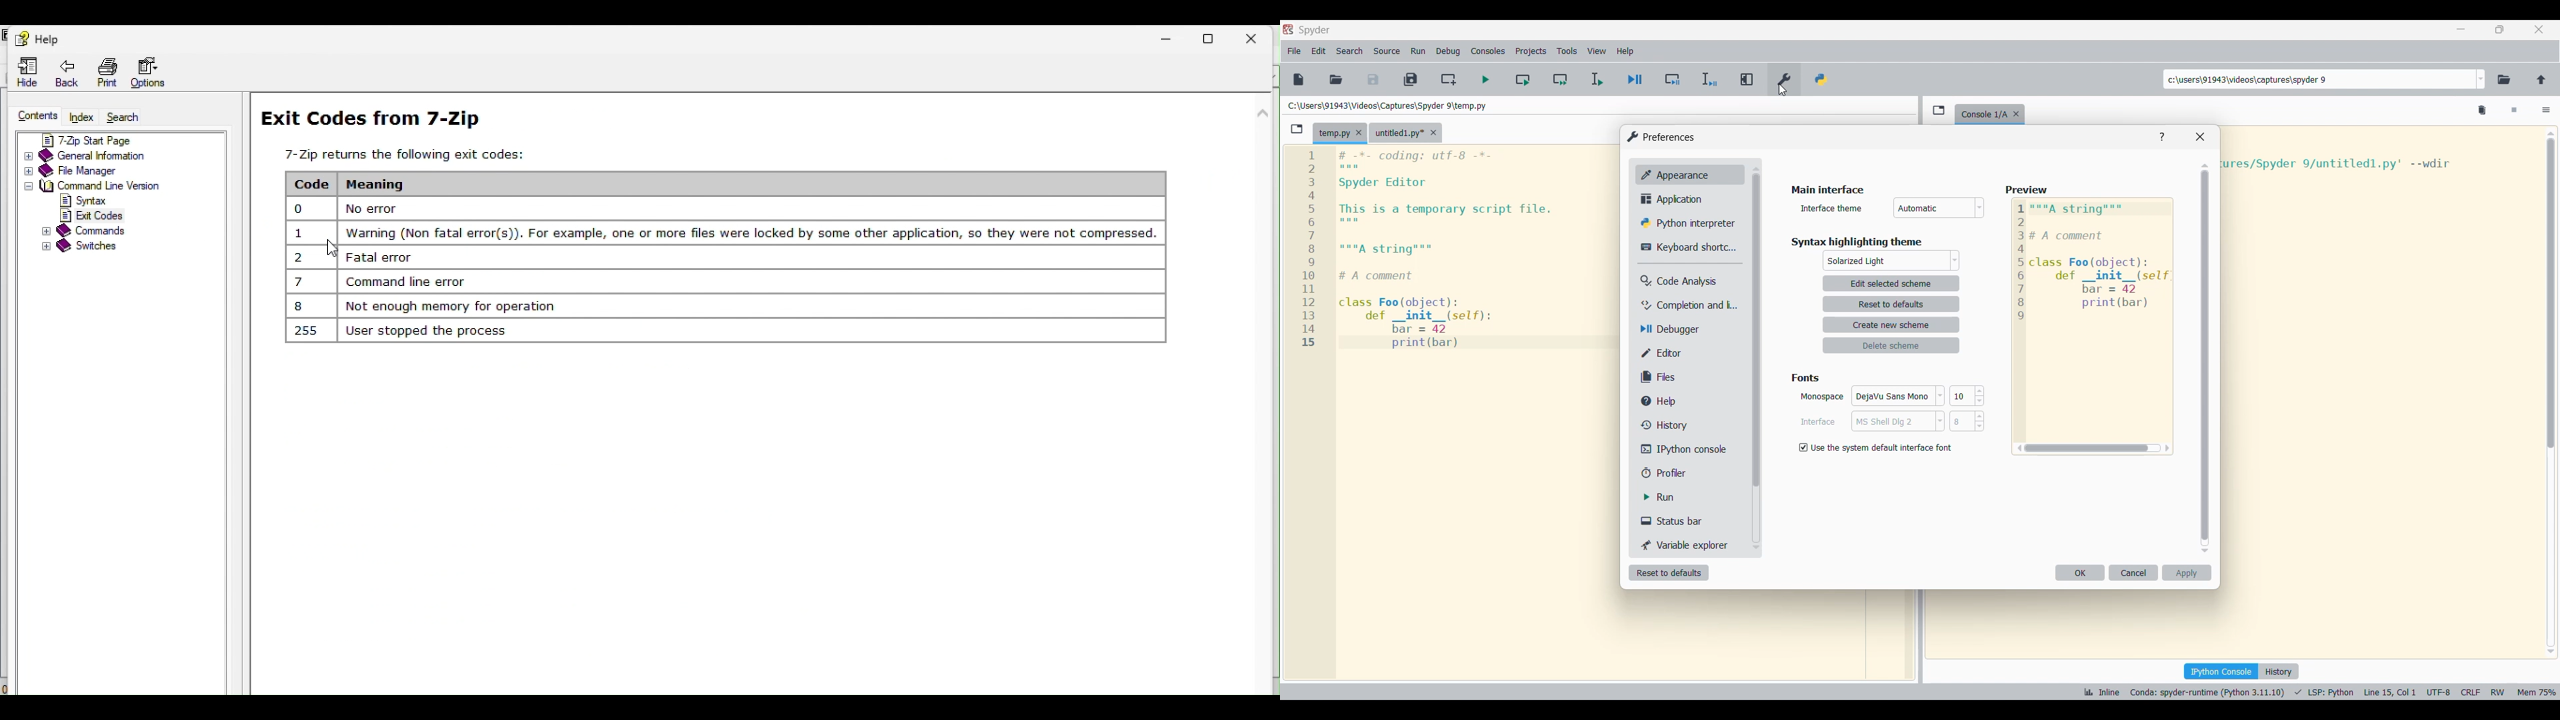 This screenshot has width=2576, height=728. Describe the element at coordinates (1298, 80) in the screenshot. I see `New file` at that location.